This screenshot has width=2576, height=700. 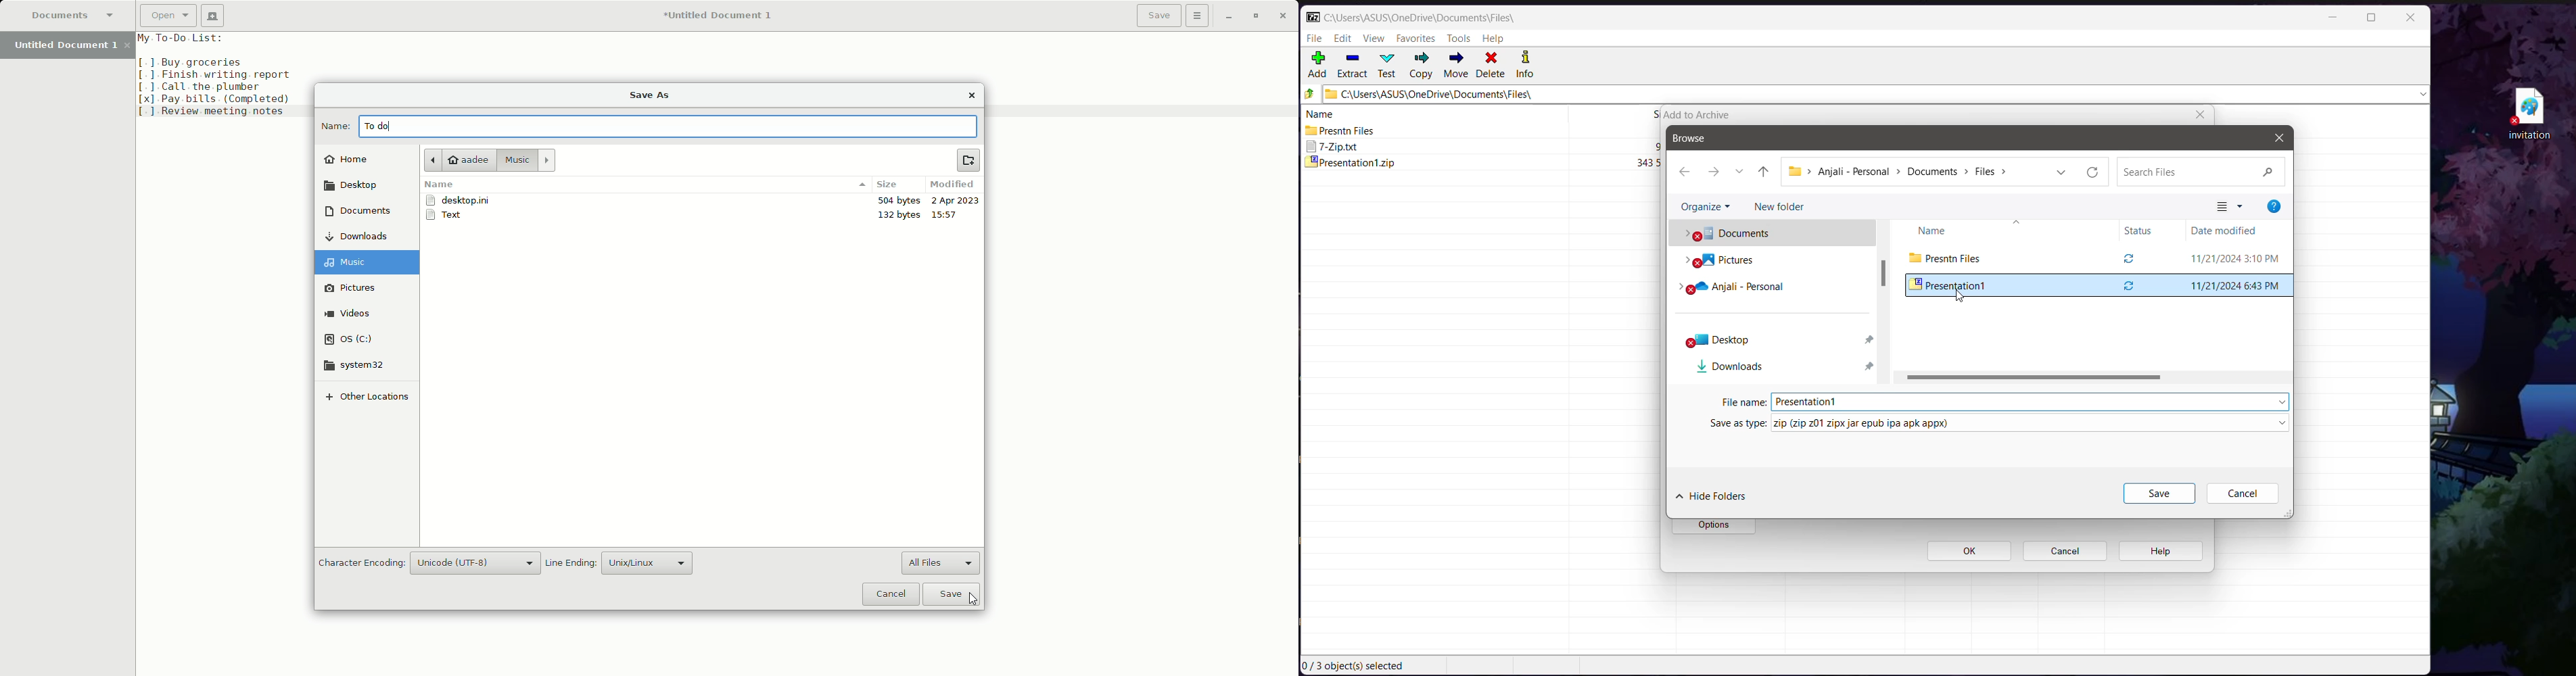 I want to click on Vertical Scroll Bar, so click(x=1881, y=301).